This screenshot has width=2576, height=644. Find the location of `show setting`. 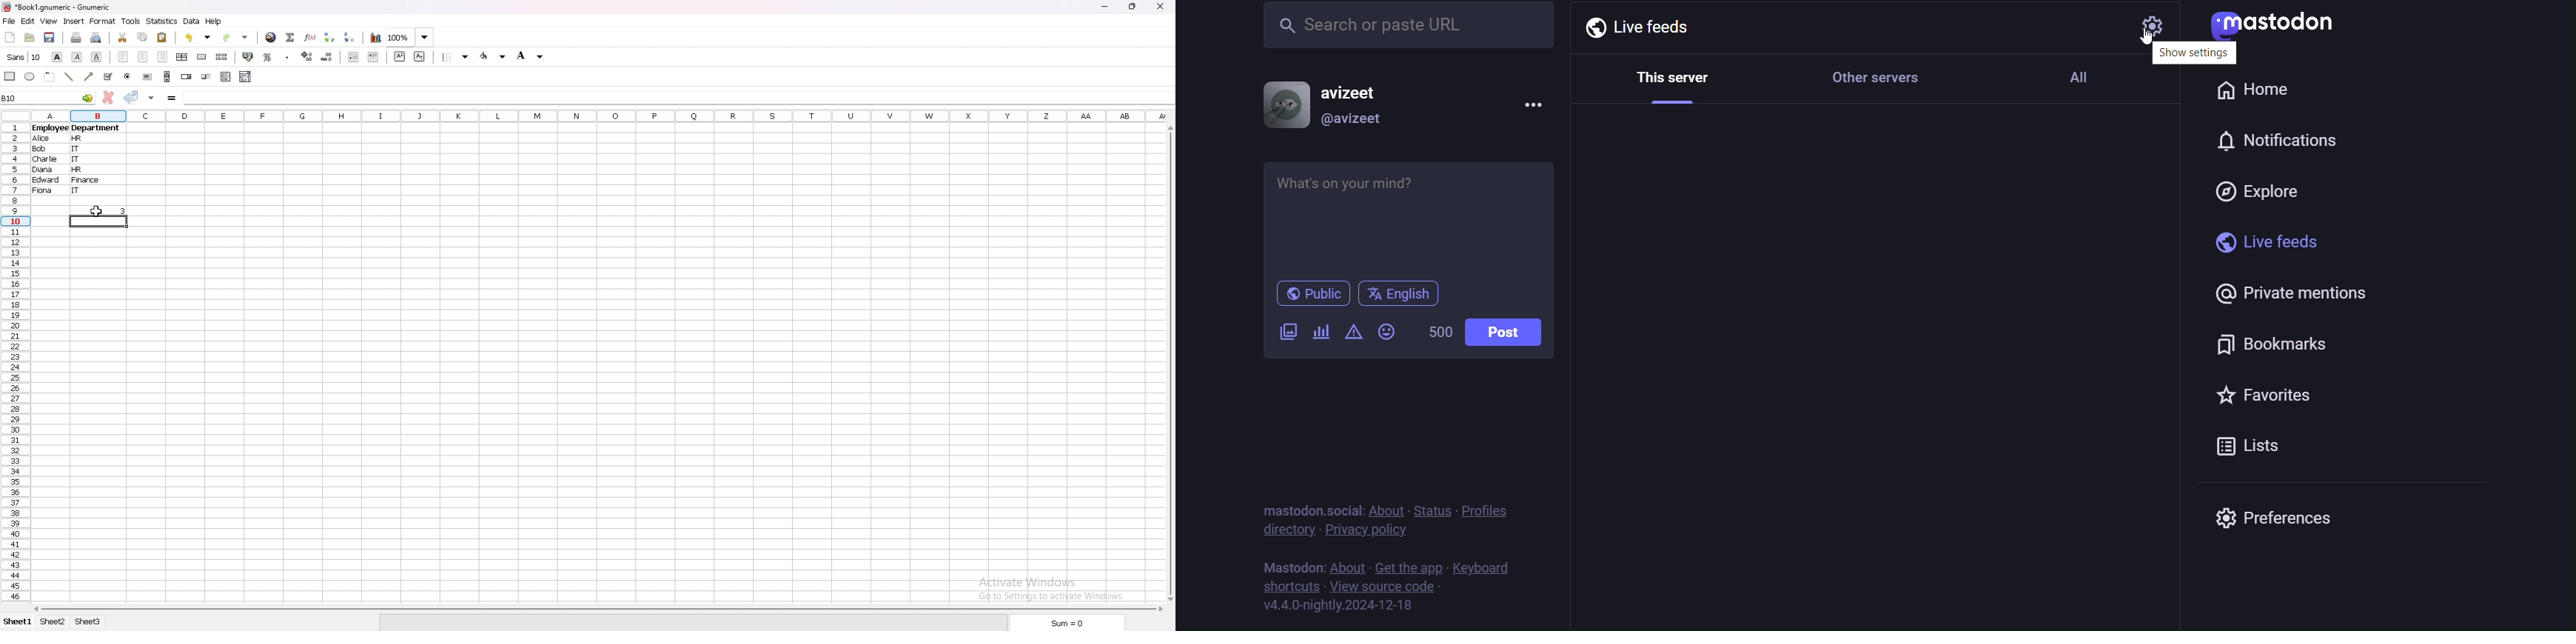

show setting is located at coordinates (2194, 55).